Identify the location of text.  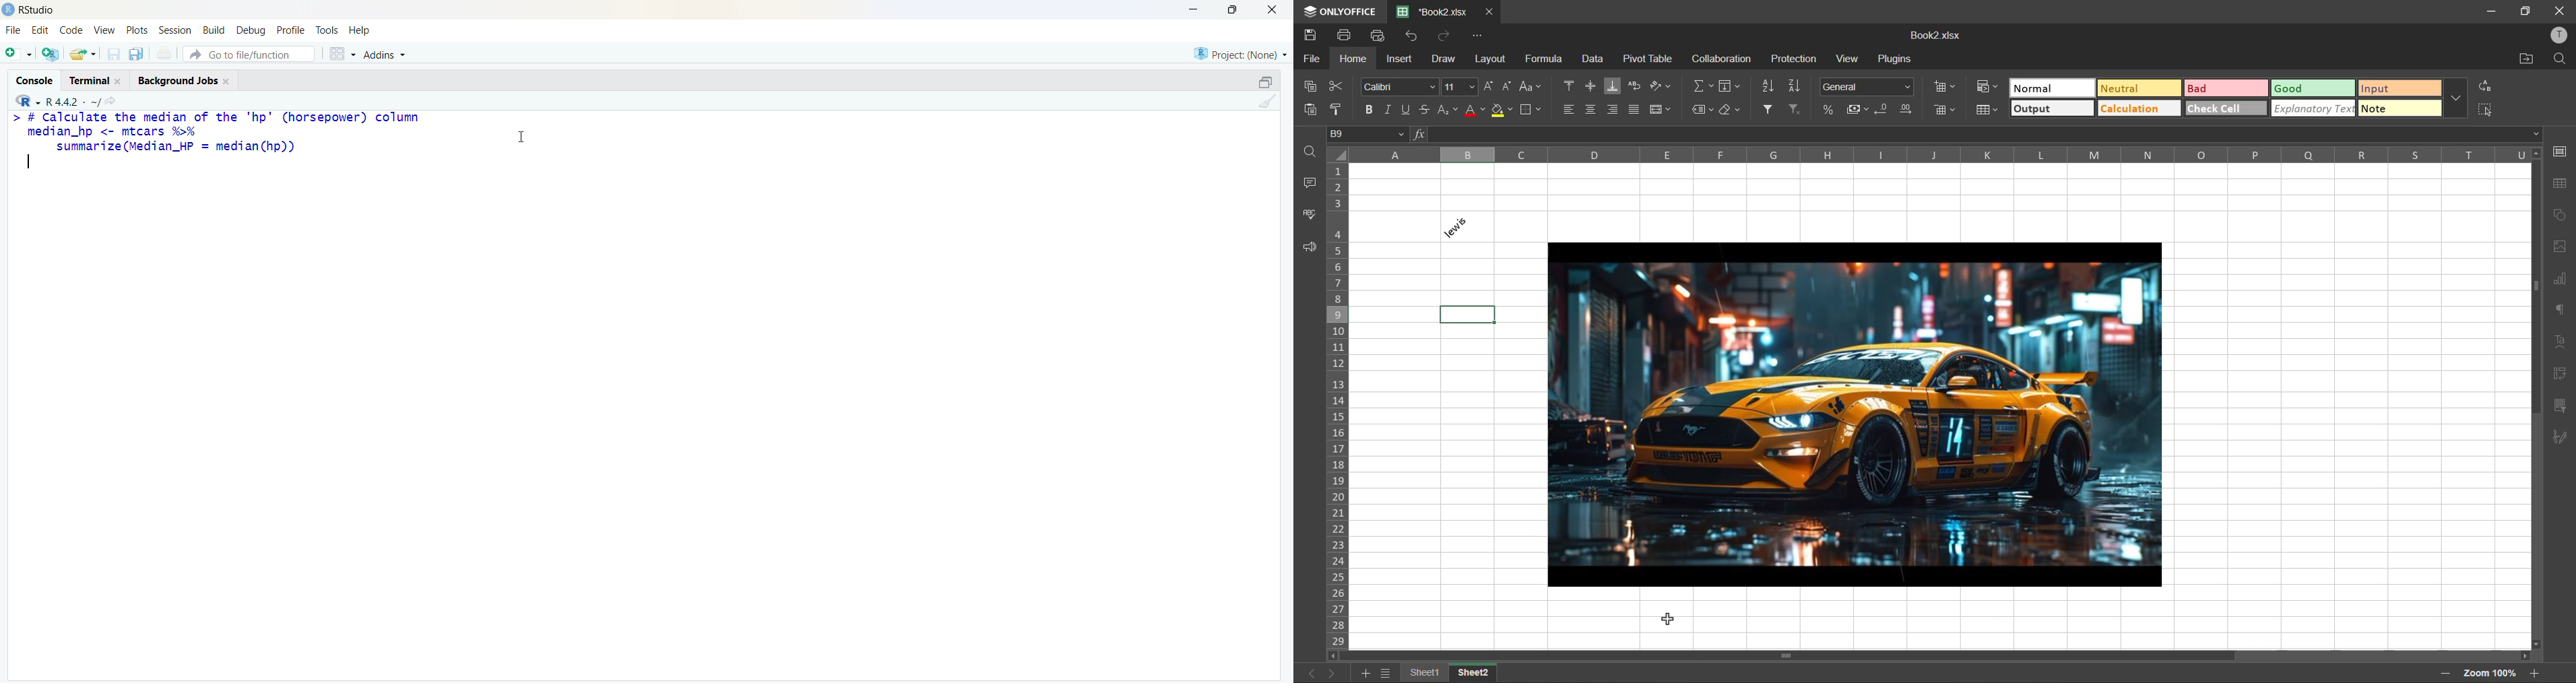
(2561, 342).